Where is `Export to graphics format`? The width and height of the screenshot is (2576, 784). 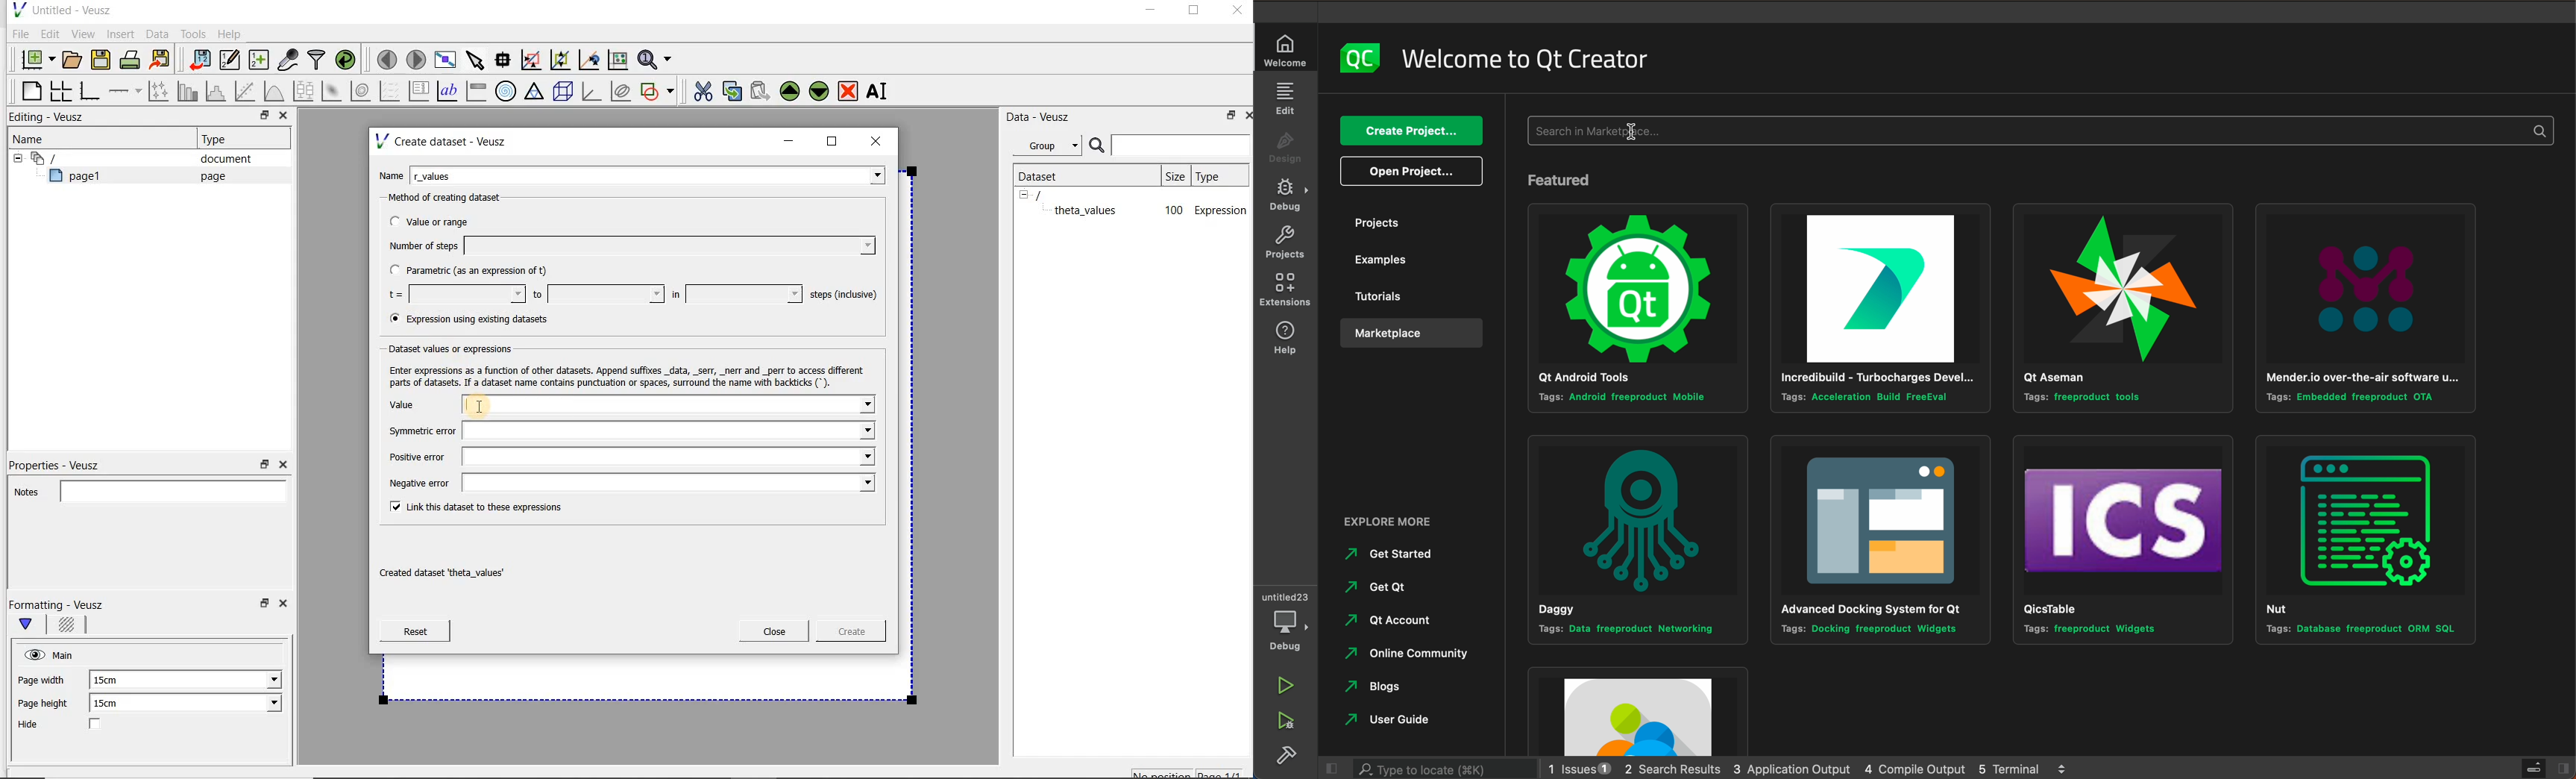 Export to graphics format is located at coordinates (160, 61).